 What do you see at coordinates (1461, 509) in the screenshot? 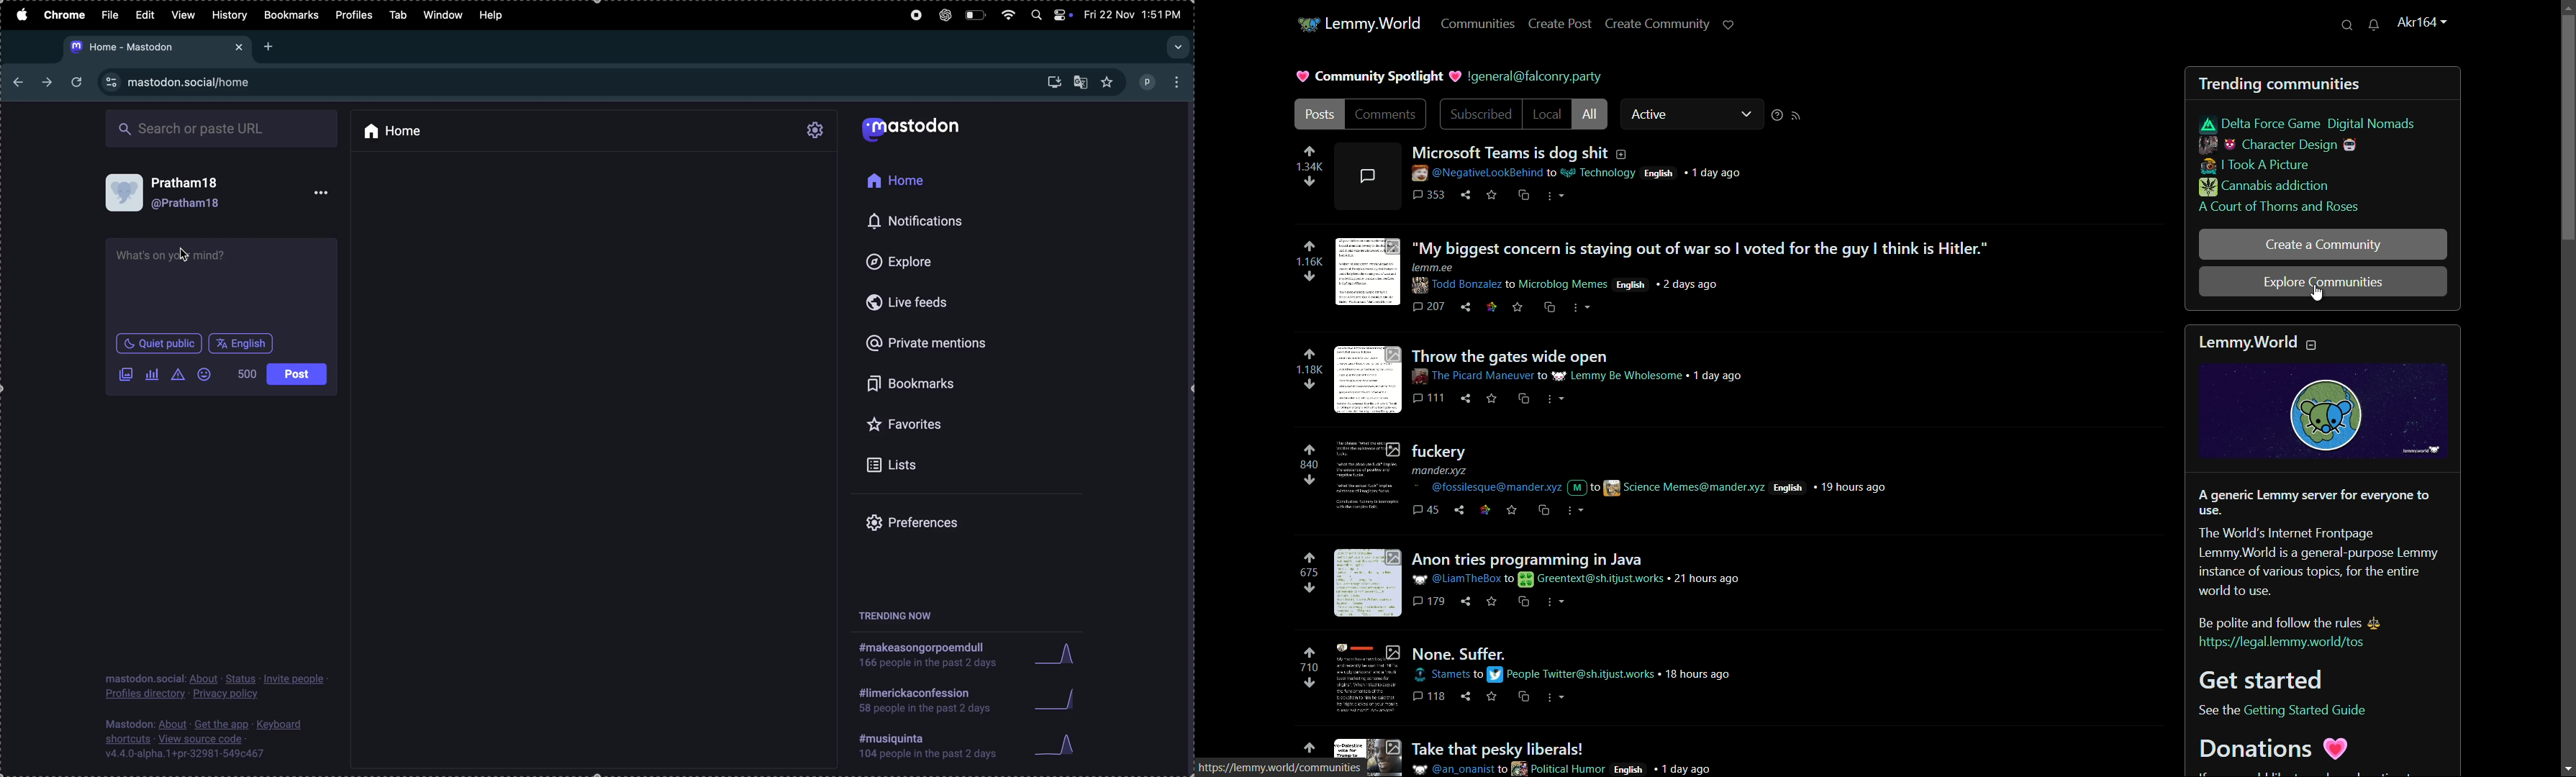
I see `share` at bounding box center [1461, 509].